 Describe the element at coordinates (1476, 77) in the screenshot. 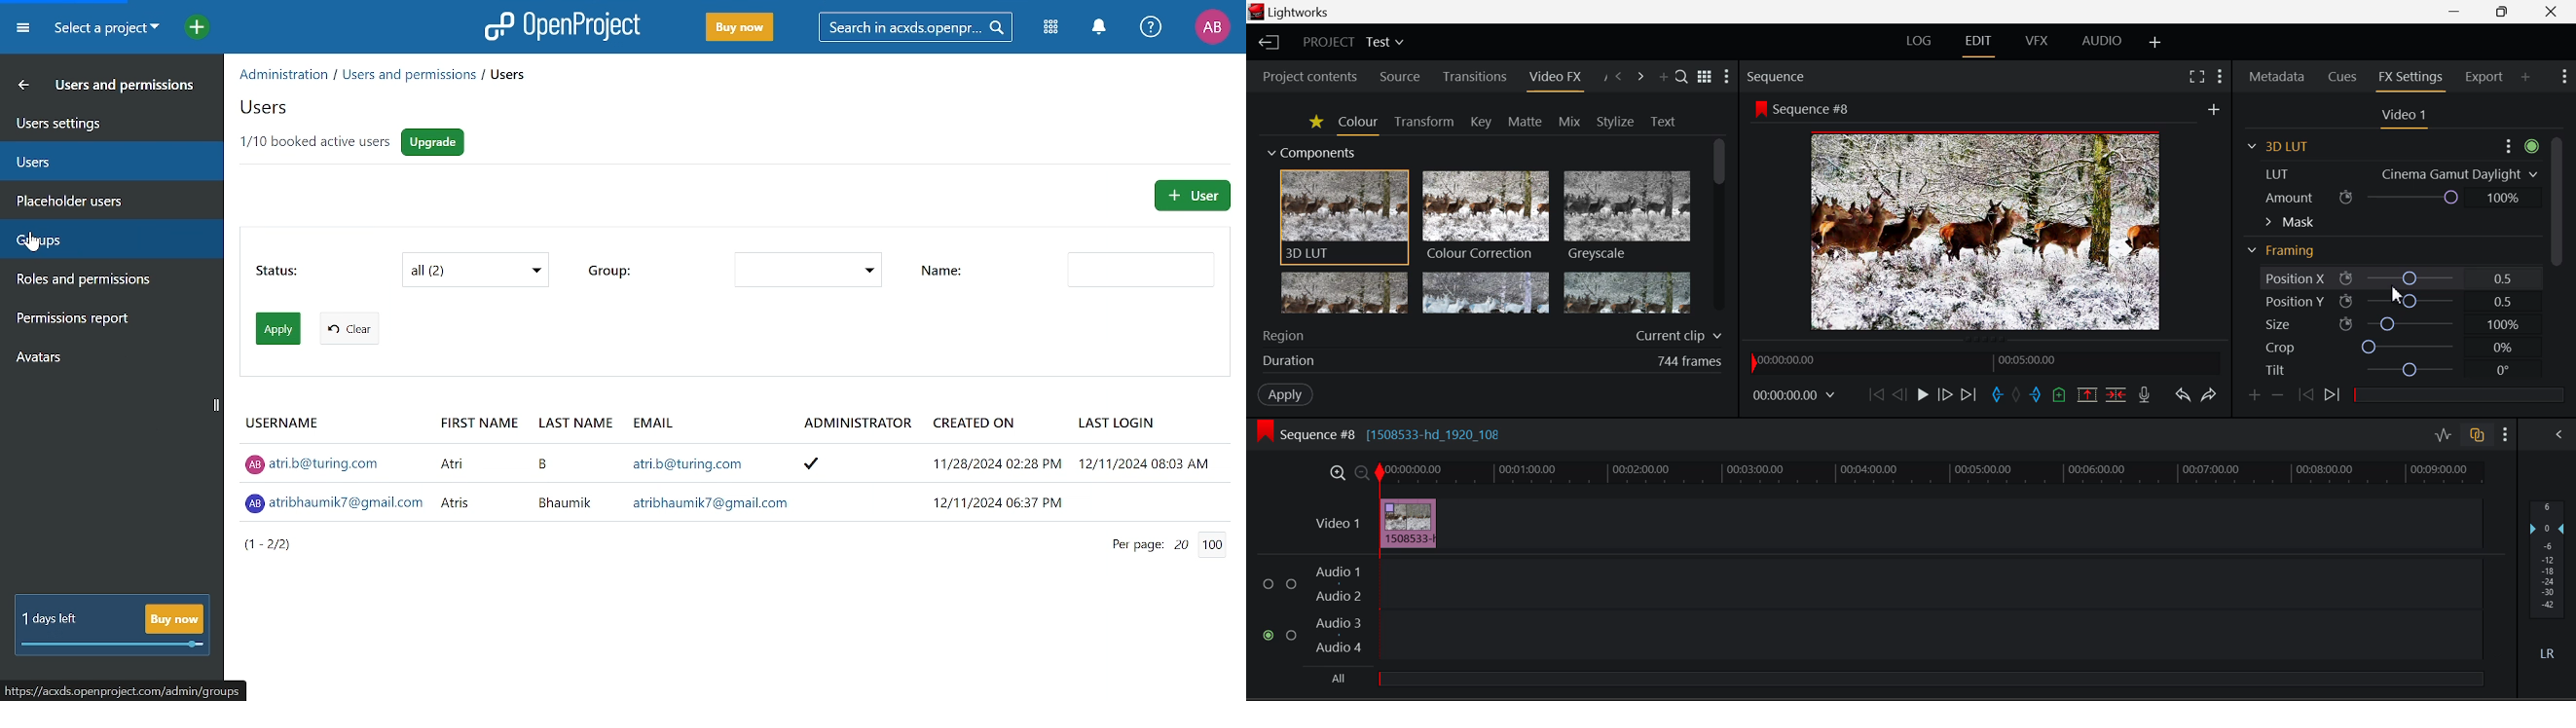

I see `Transitions` at that location.